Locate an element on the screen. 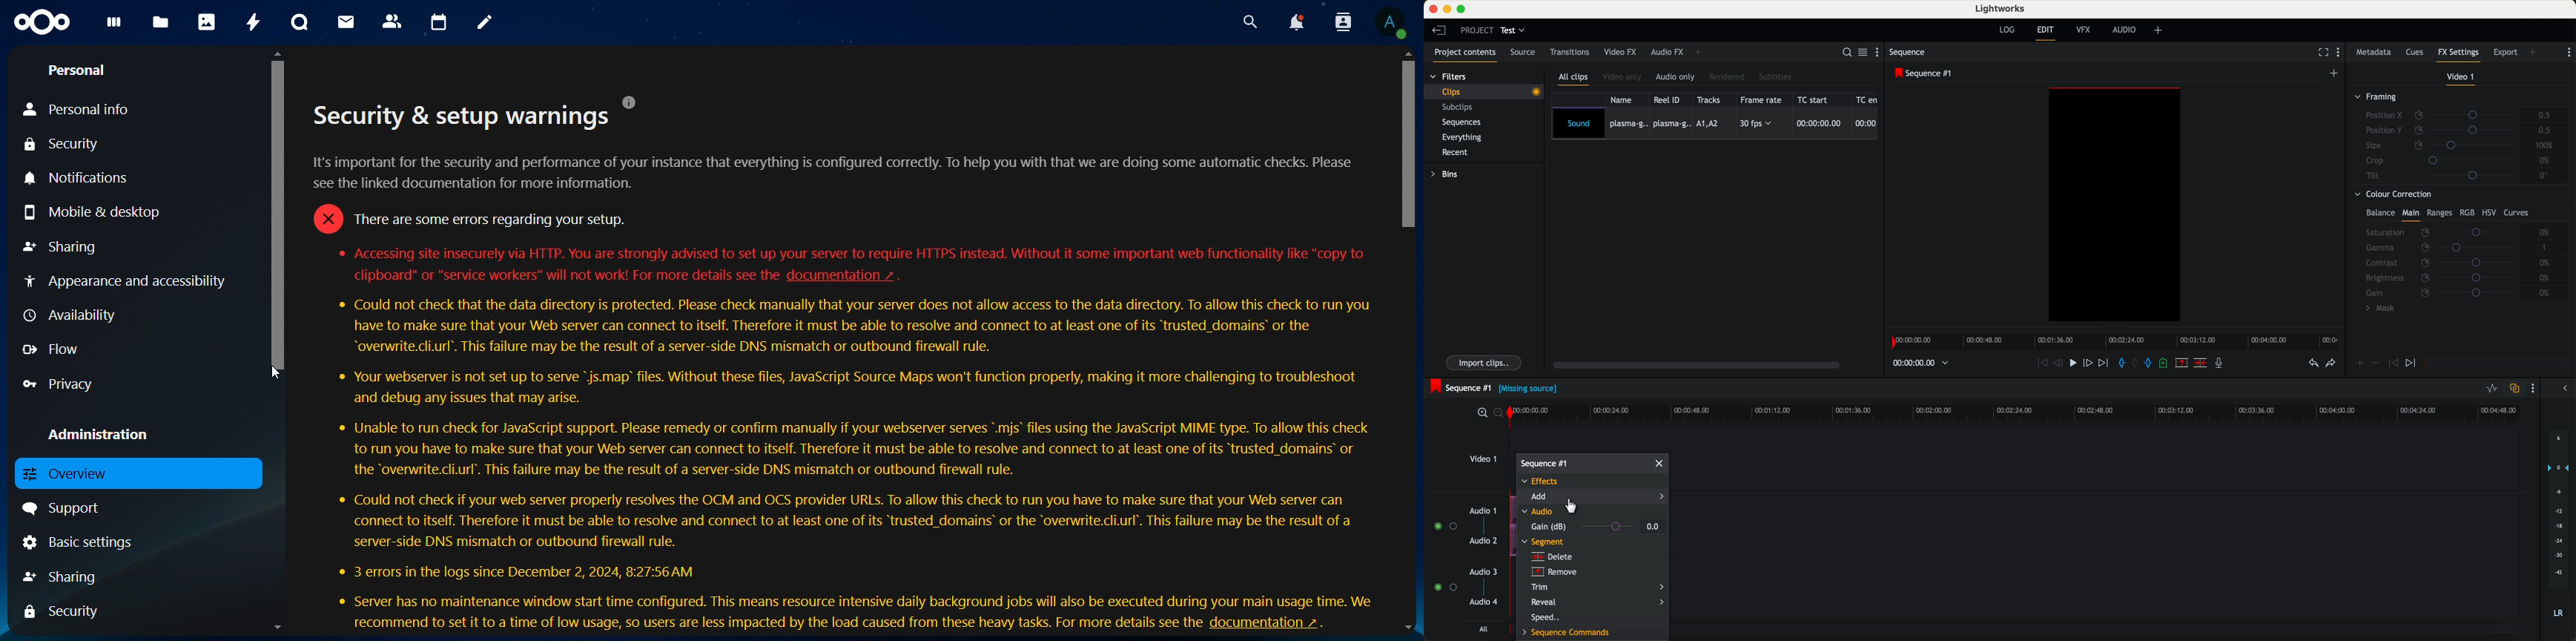  video 1 is located at coordinates (1483, 462).